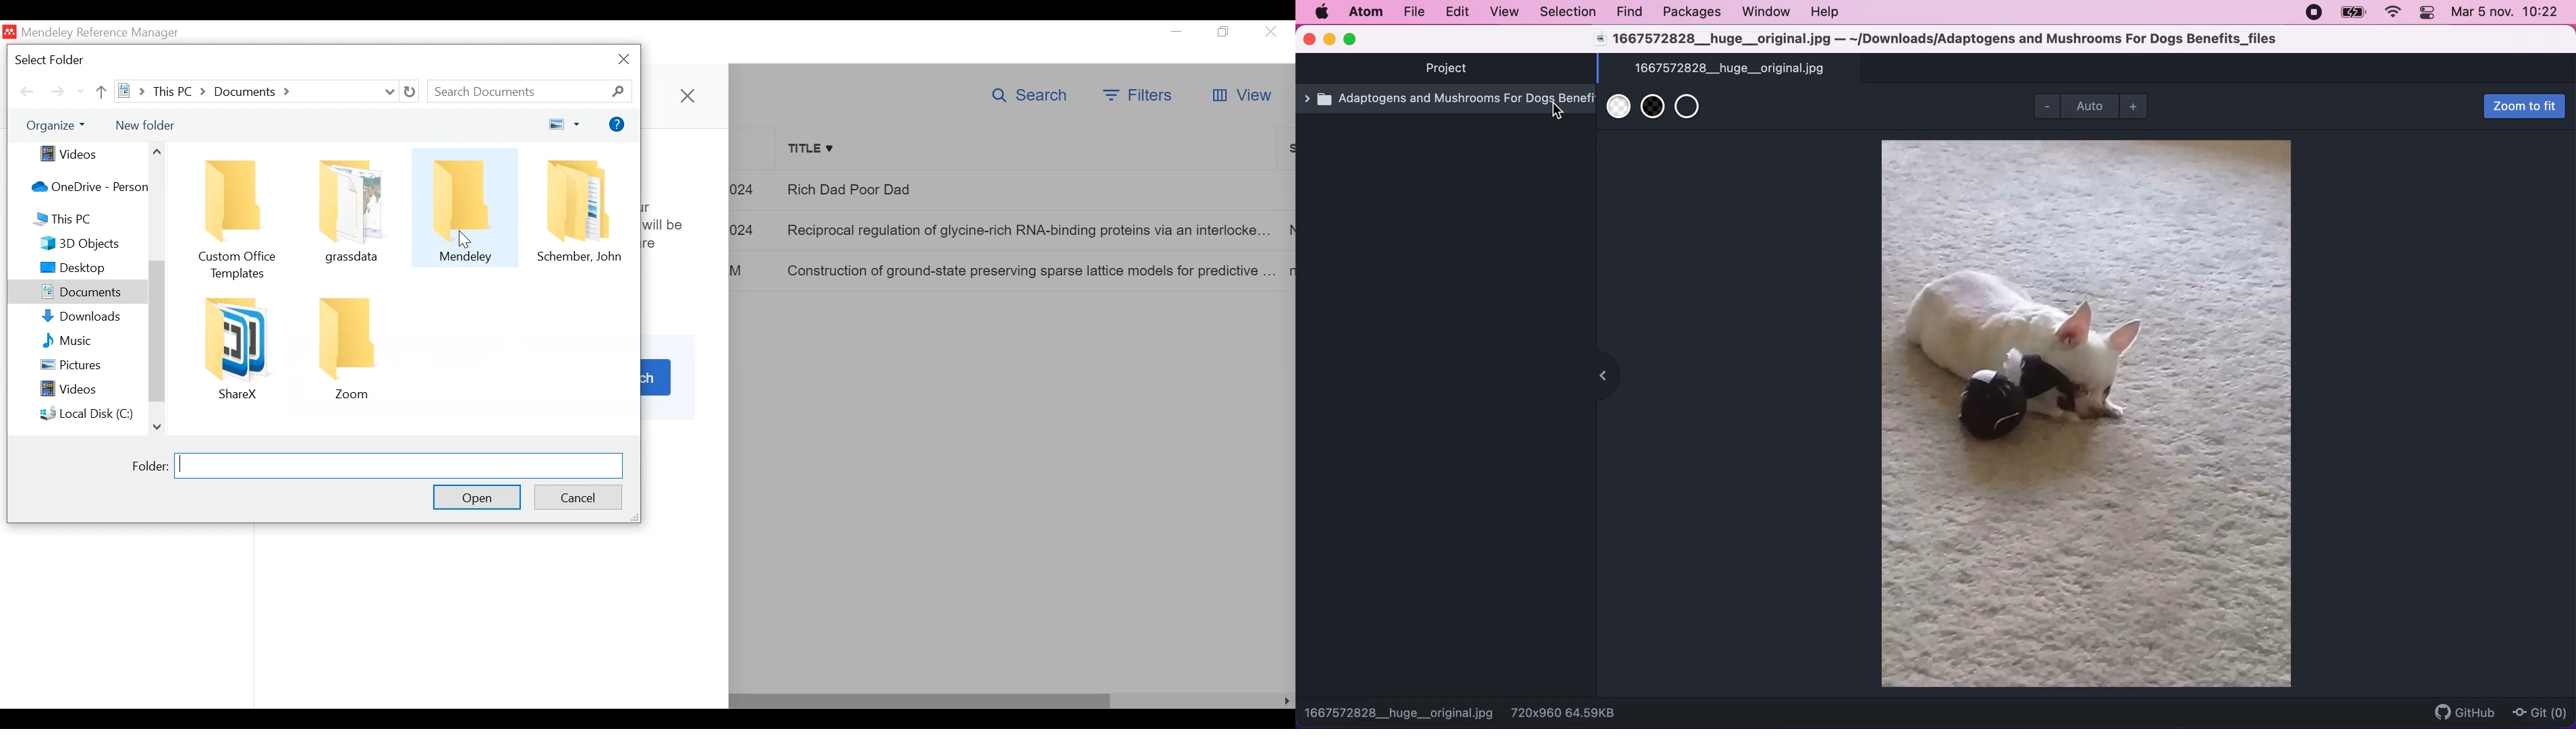 Image resolution: width=2576 pixels, height=756 pixels. I want to click on Select Folder, so click(54, 59).